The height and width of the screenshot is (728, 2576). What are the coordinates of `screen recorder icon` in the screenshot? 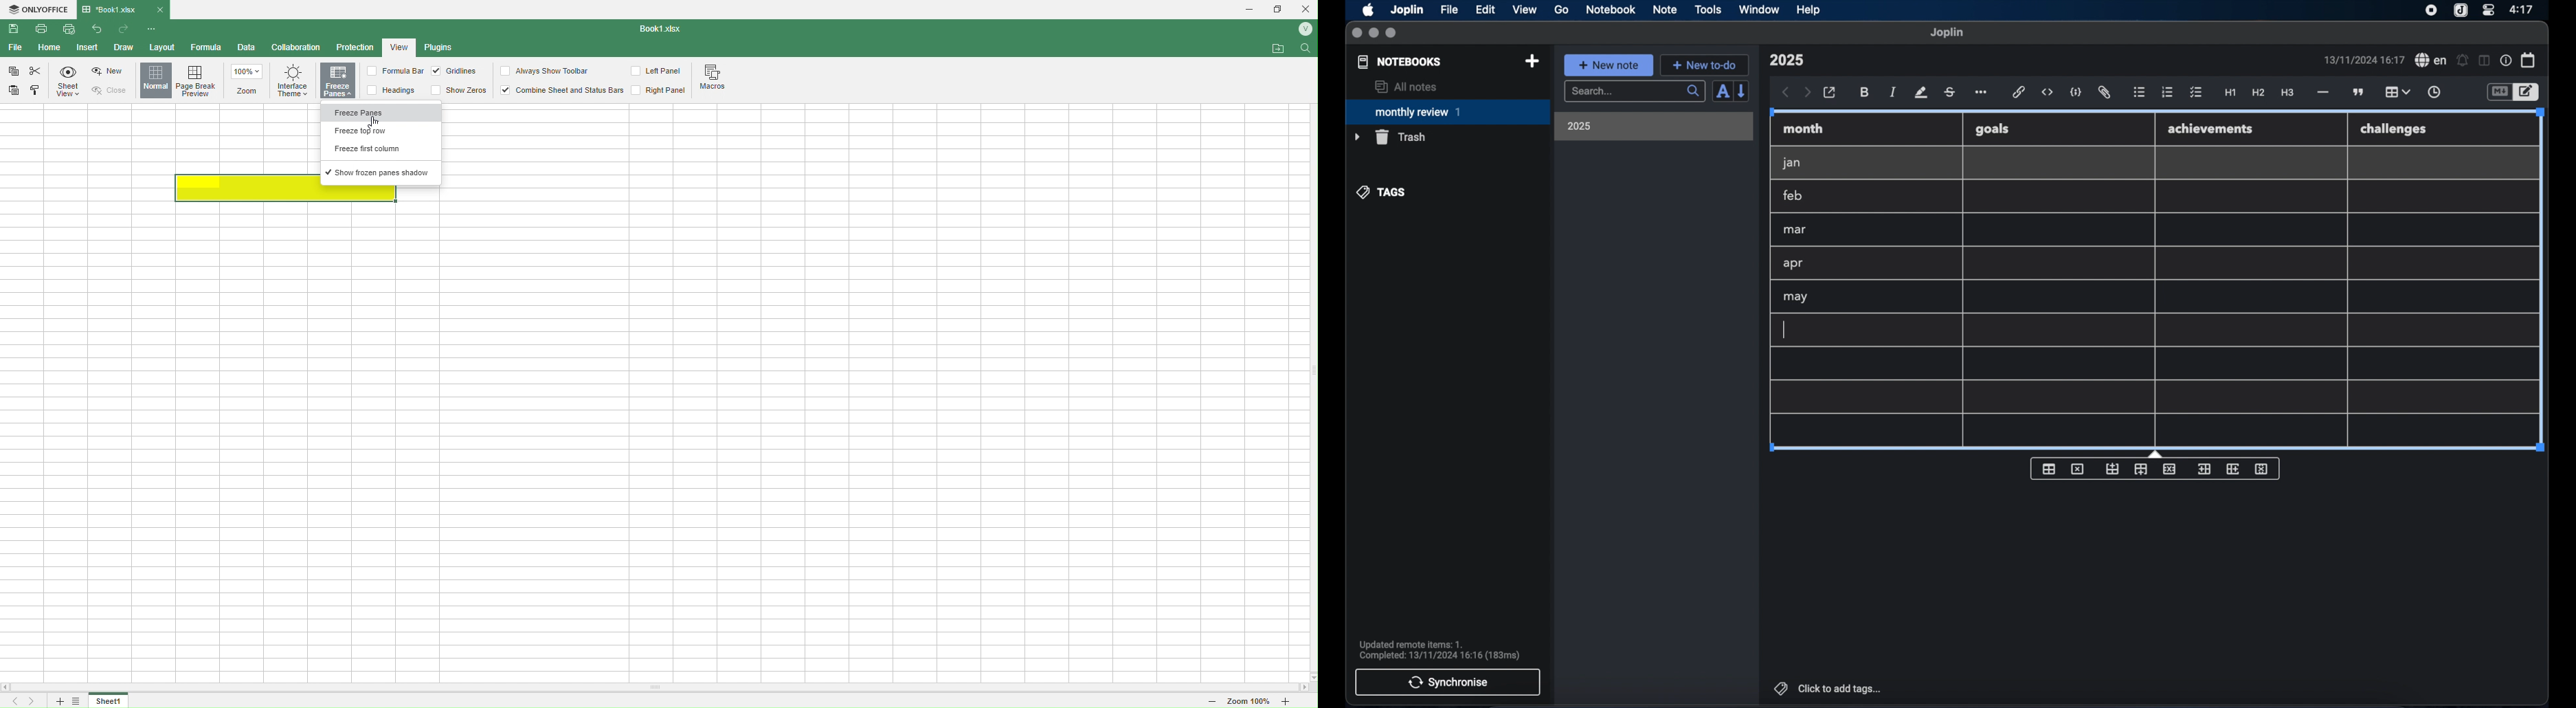 It's located at (2431, 10).